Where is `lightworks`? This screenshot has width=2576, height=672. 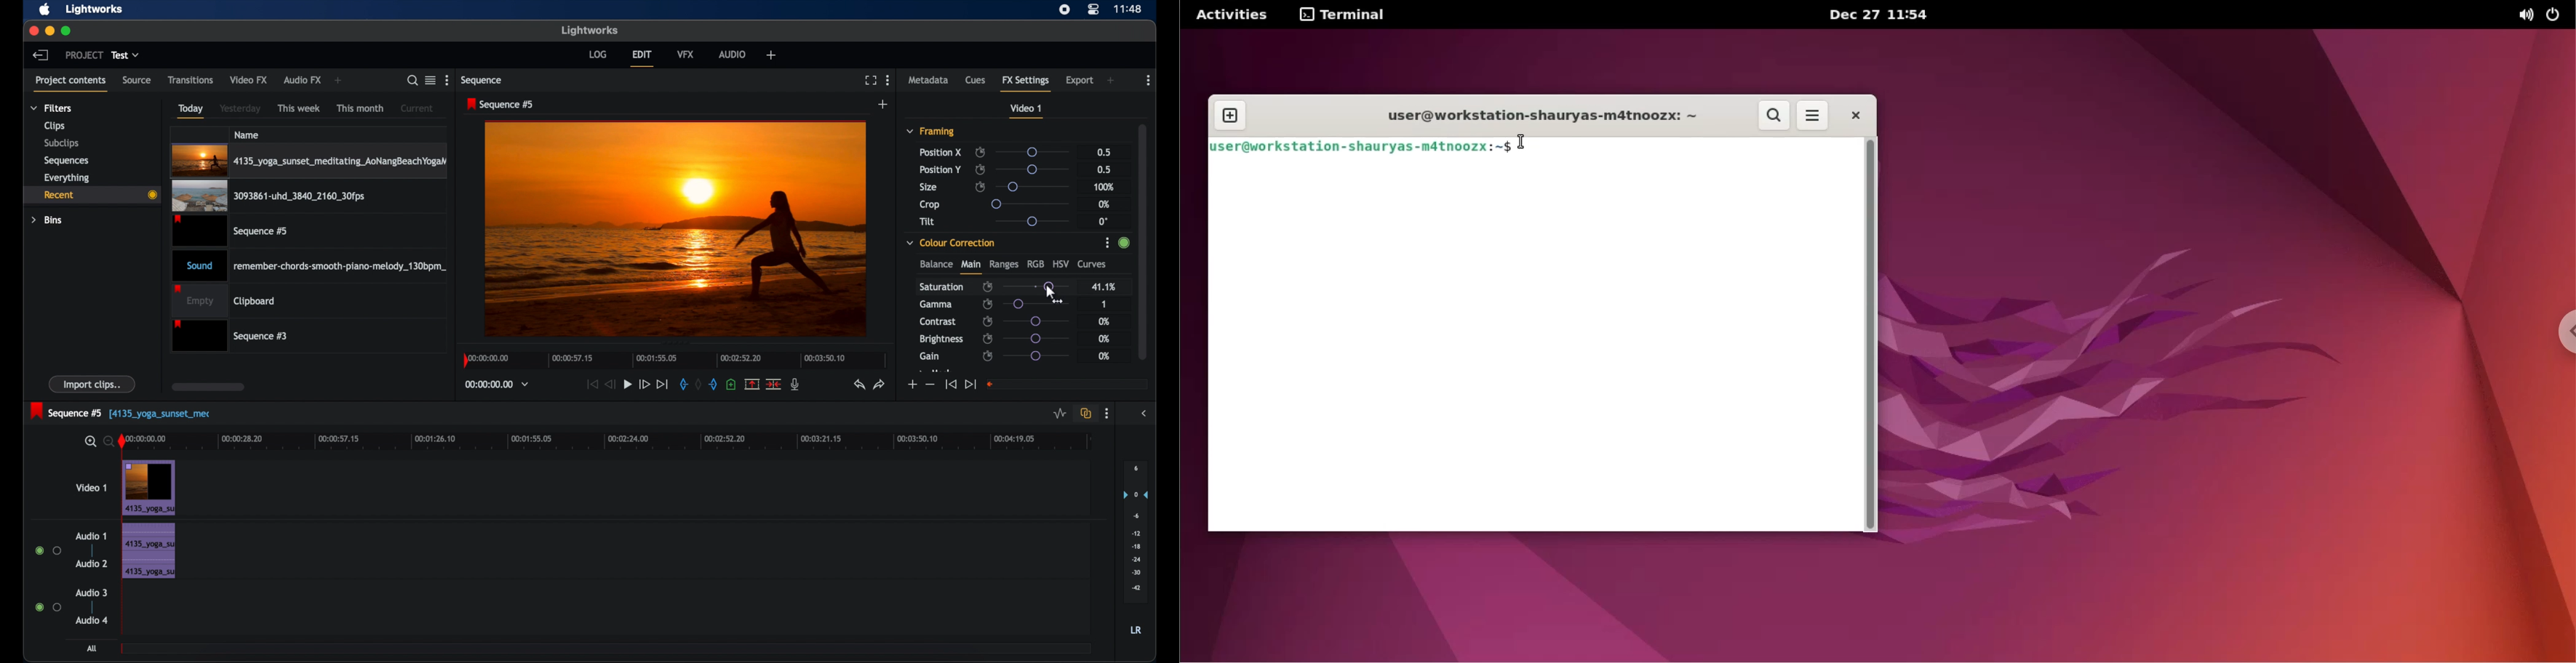
lightworks is located at coordinates (95, 10).